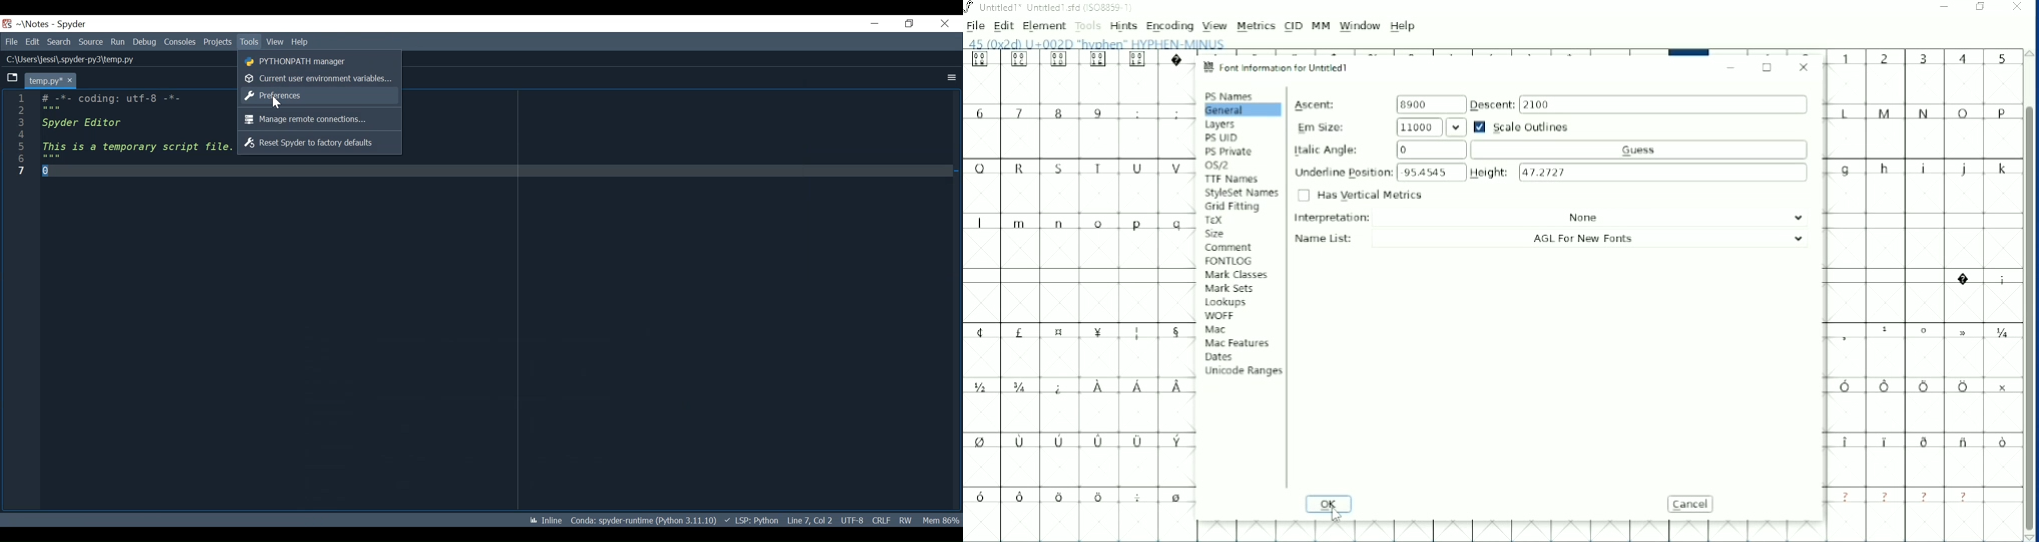 The width and height of the screenshot is (2044, 560). What do you see at coordinates (811, 520) in the screenshot?
I see `cursor position` at bounding box center [811, 520].